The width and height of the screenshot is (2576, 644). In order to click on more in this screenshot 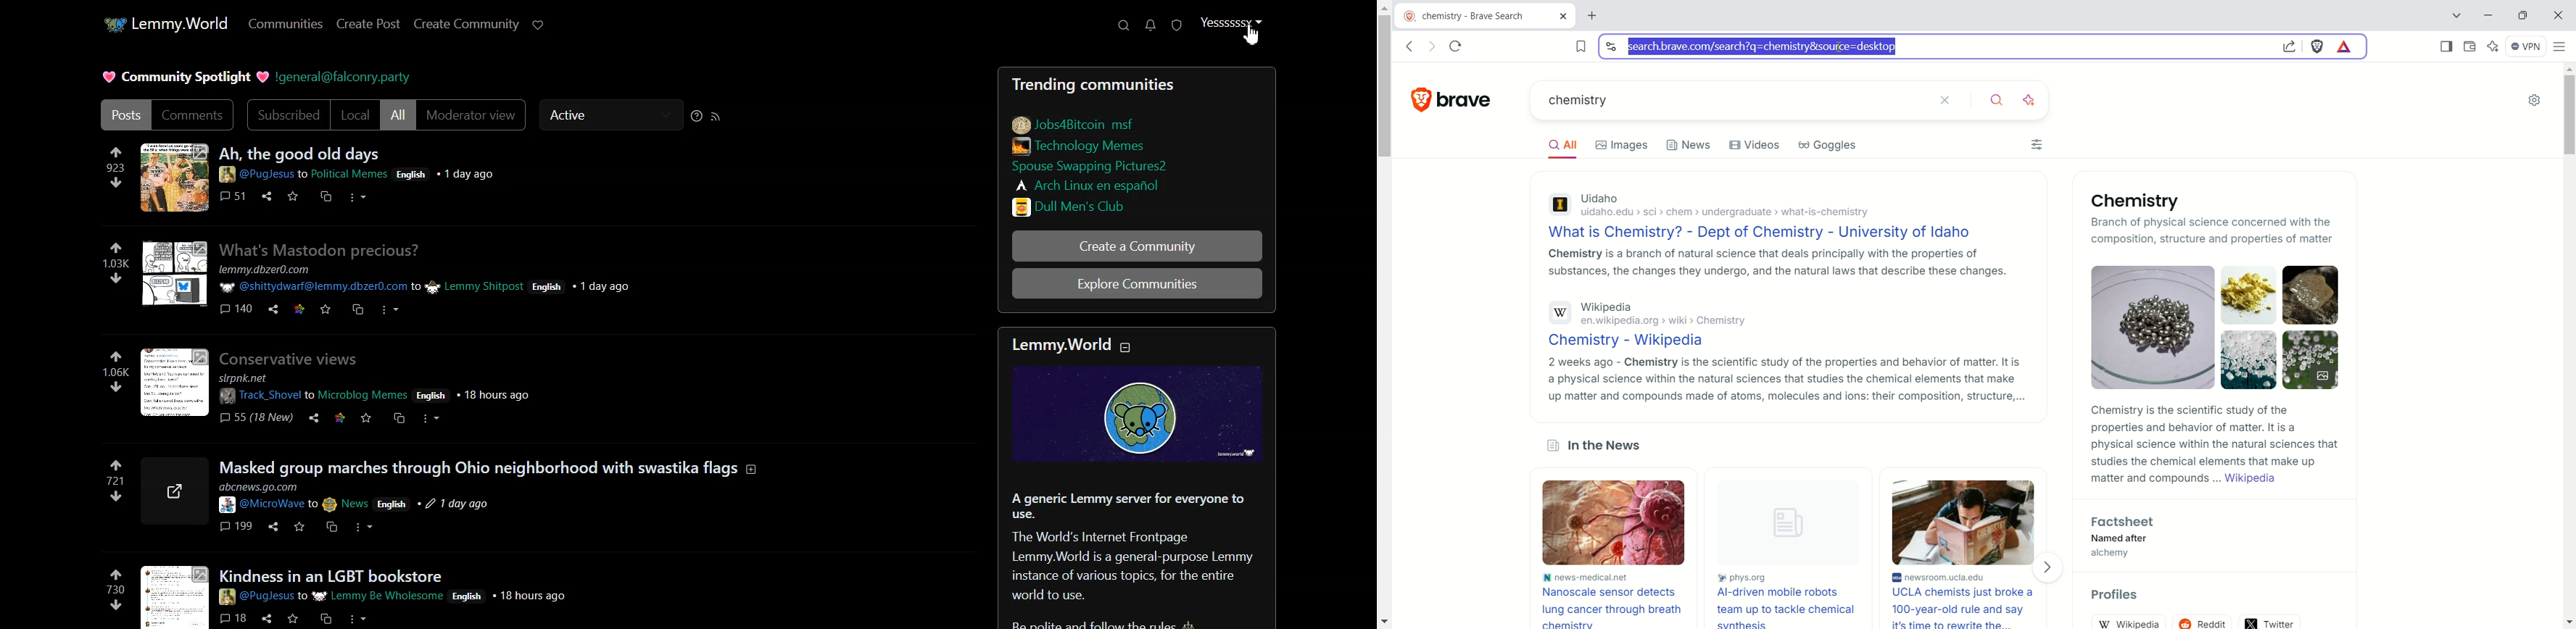, I will do `click(430, 420)`.